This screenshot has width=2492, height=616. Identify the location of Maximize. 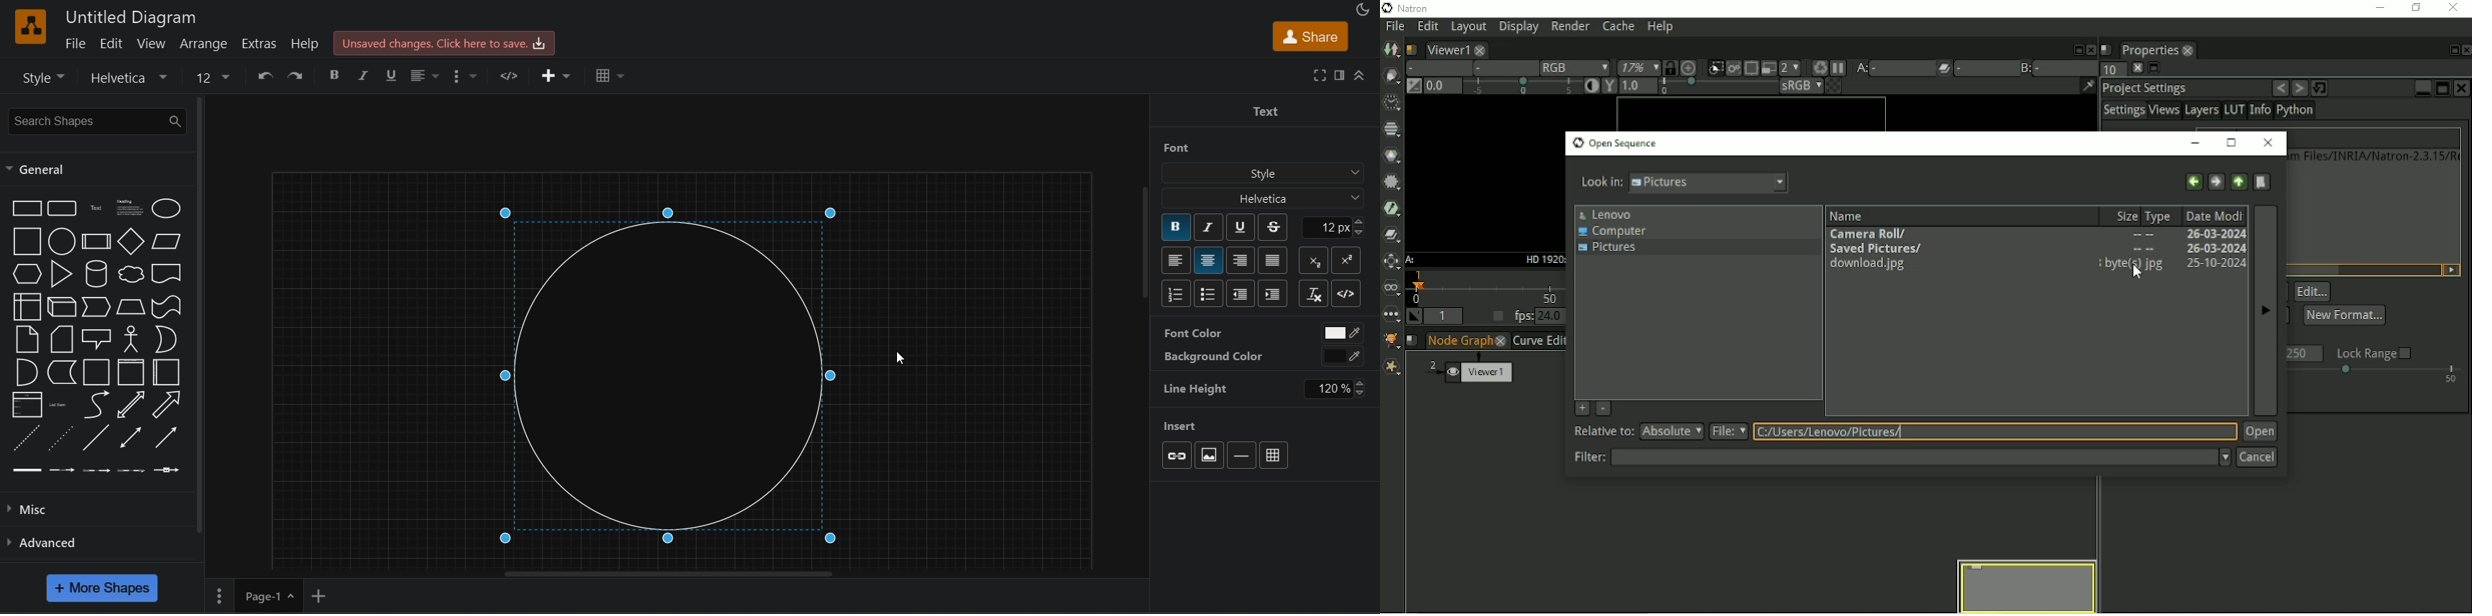
(2442, 88).